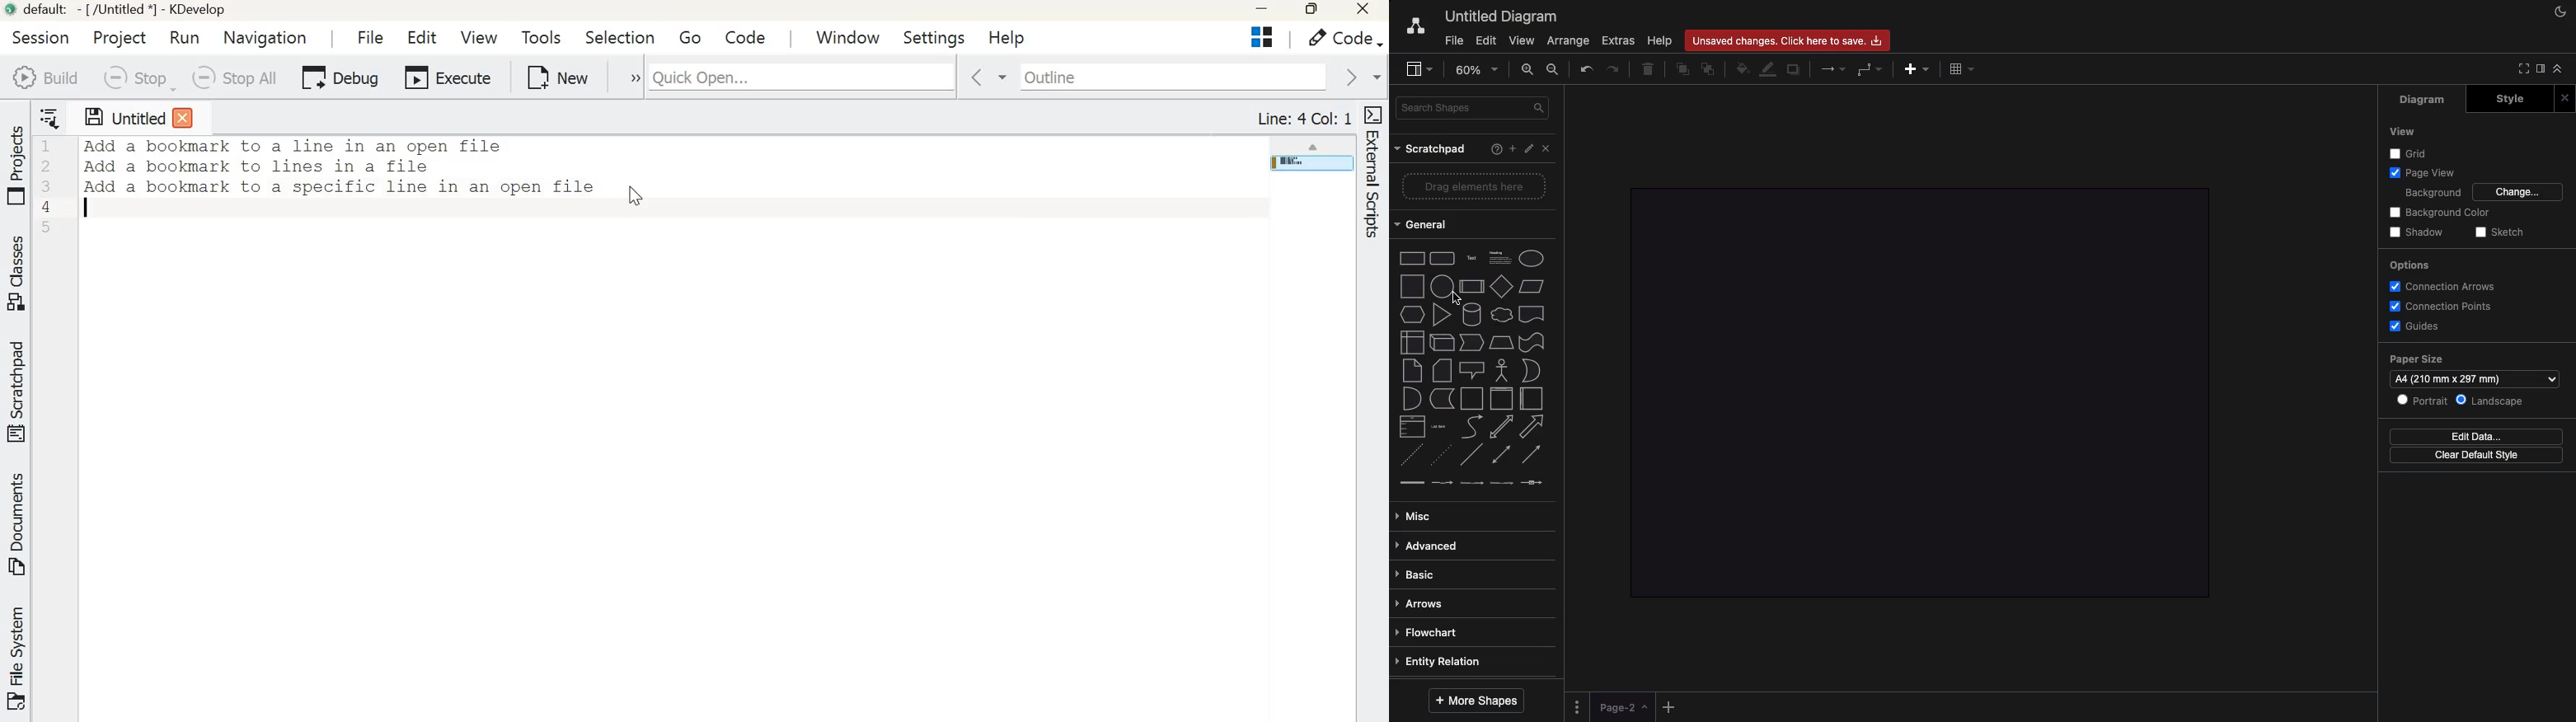  I want to click on Help, so click(1490, 148).